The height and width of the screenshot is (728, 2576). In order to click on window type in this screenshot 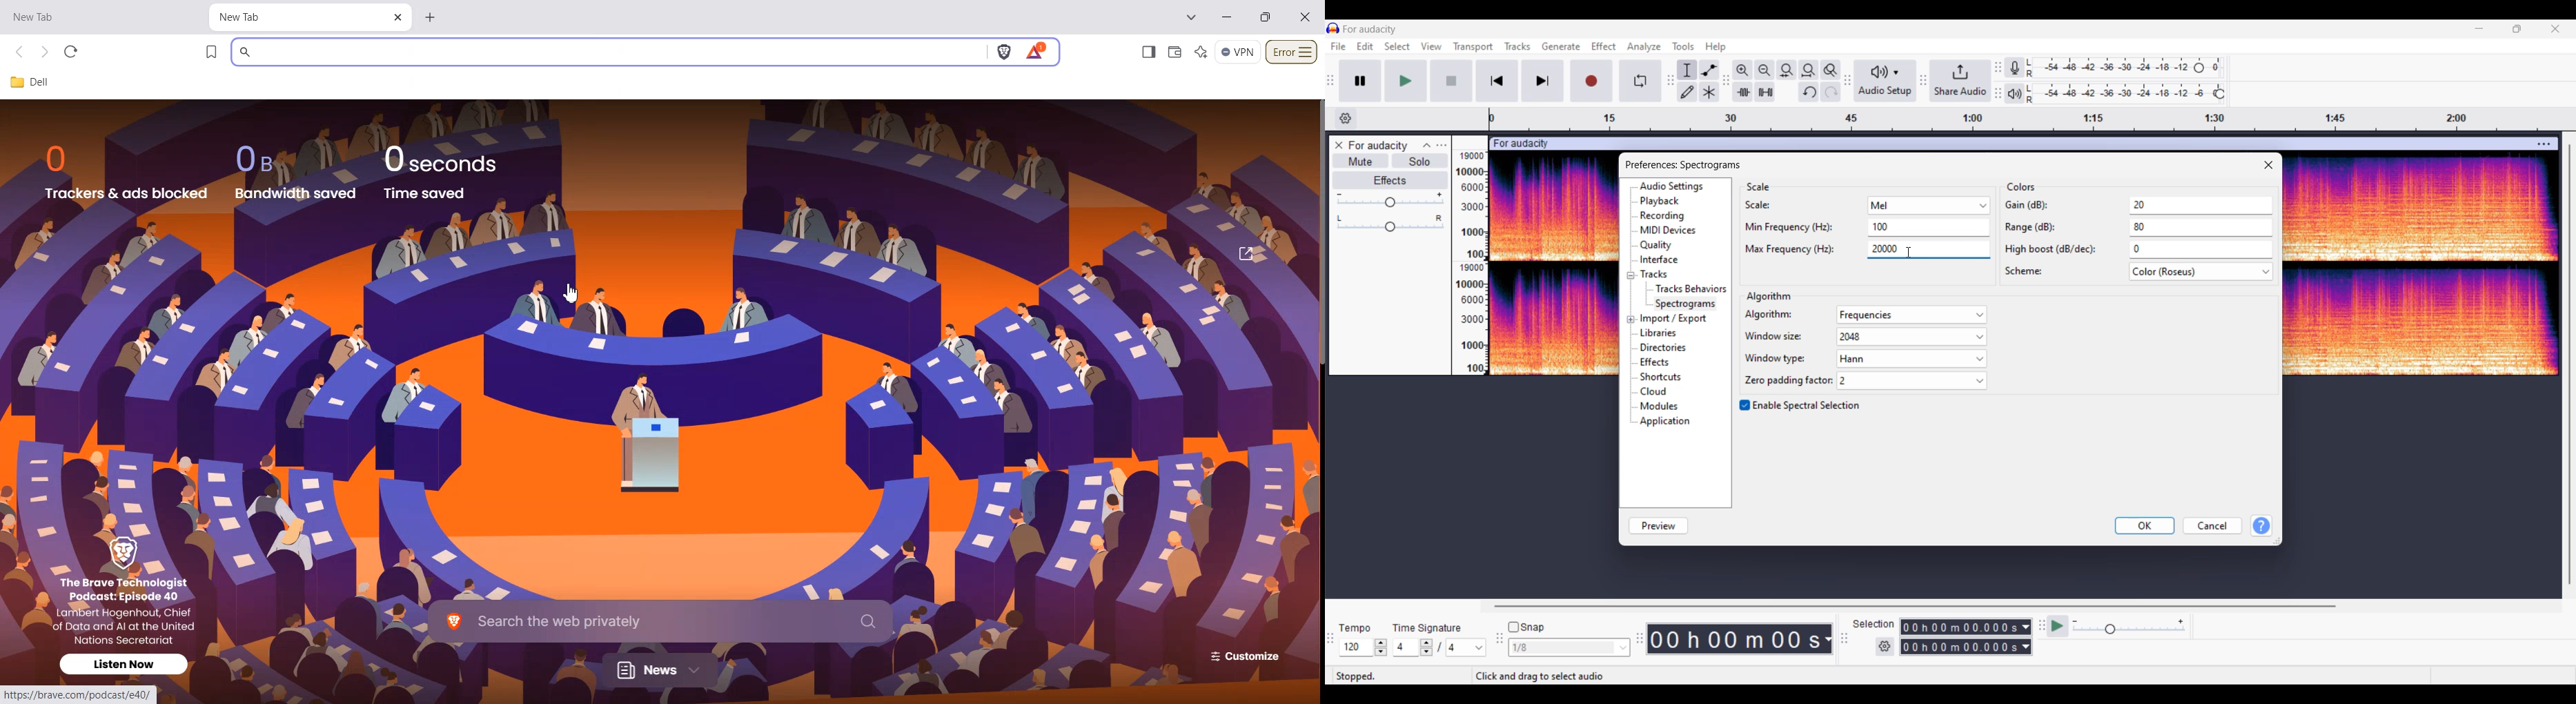, I will do `click(1863, 360)`.